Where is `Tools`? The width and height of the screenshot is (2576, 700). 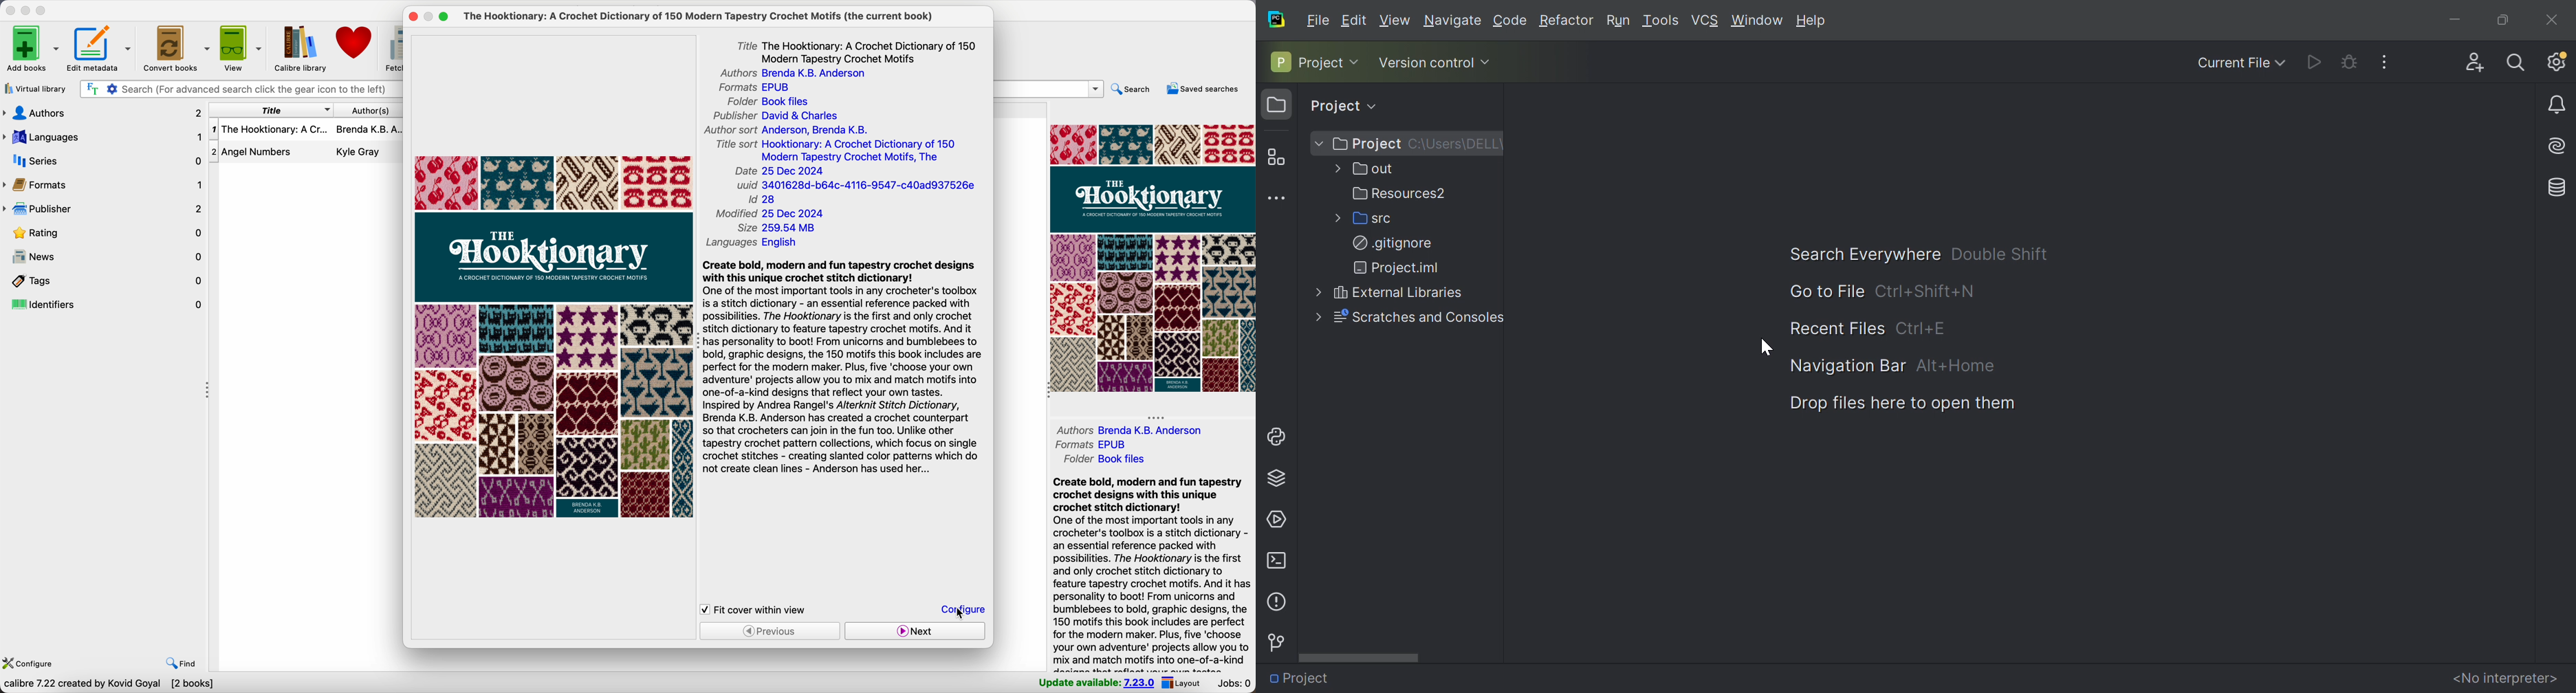
Tools is located at coordinates (1661, 21).